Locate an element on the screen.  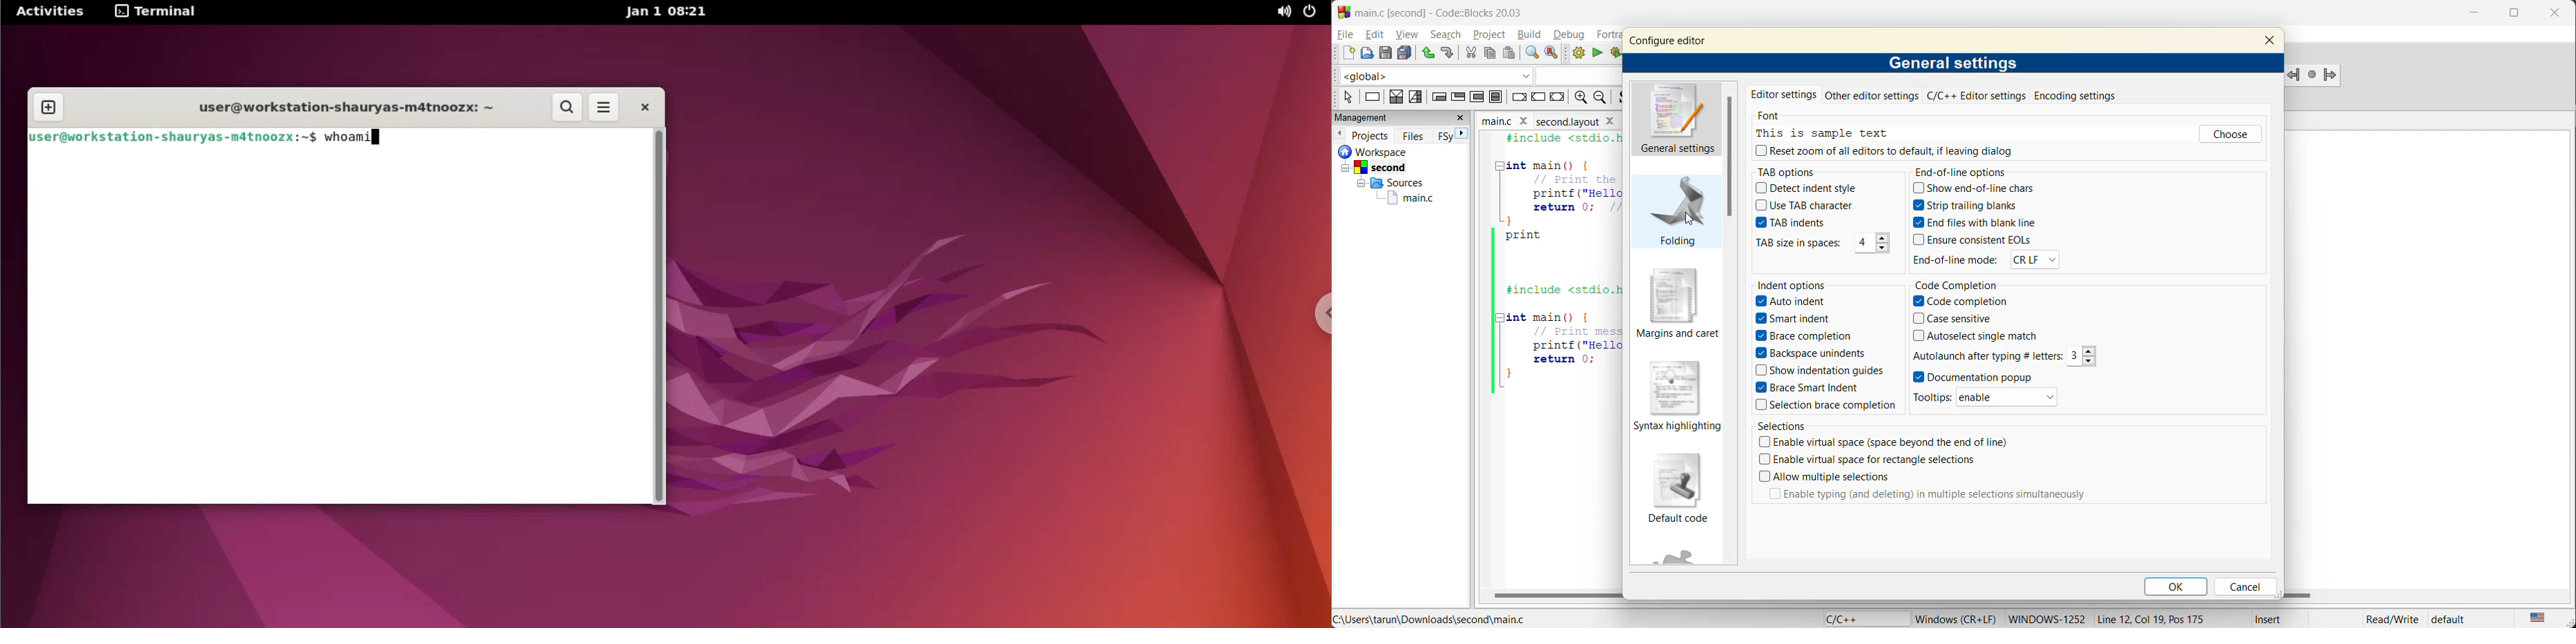
tab options is located at coordinates (1788, 173).